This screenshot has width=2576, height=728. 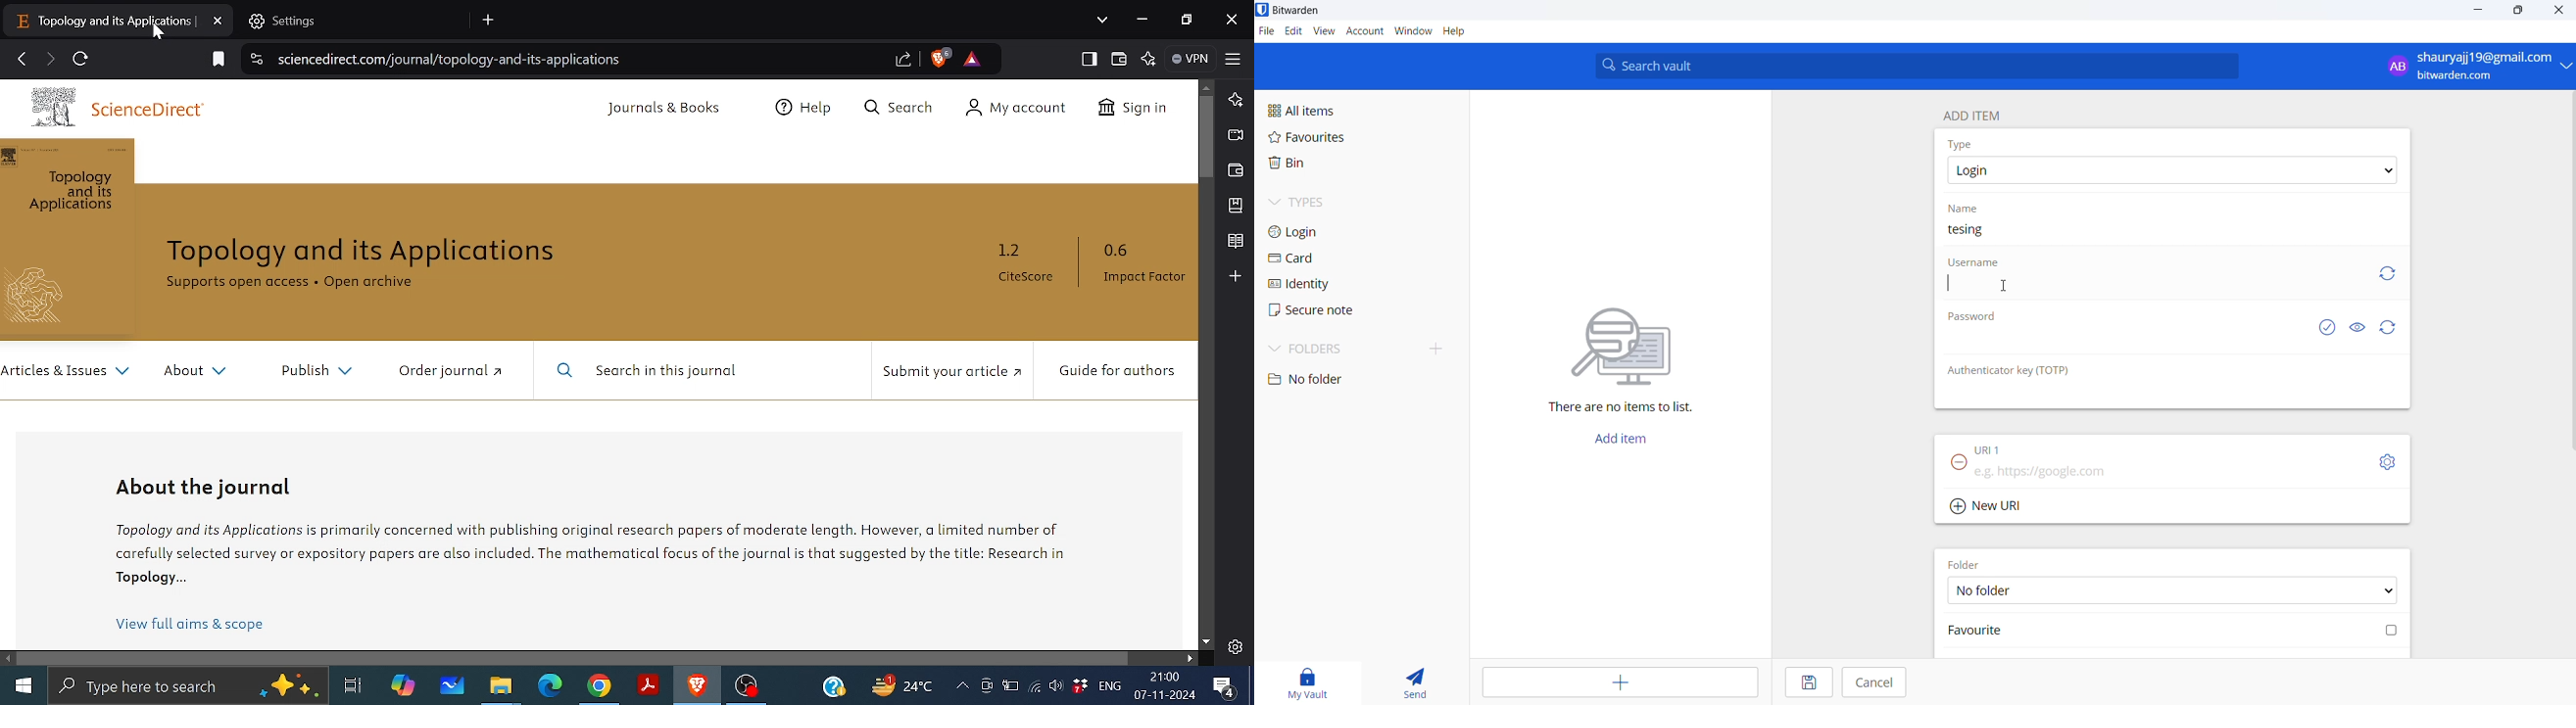 What do you see at coordinates (2391, 463) in the screenshot?
I see `URL settings` at bounding box center [2391, 463].